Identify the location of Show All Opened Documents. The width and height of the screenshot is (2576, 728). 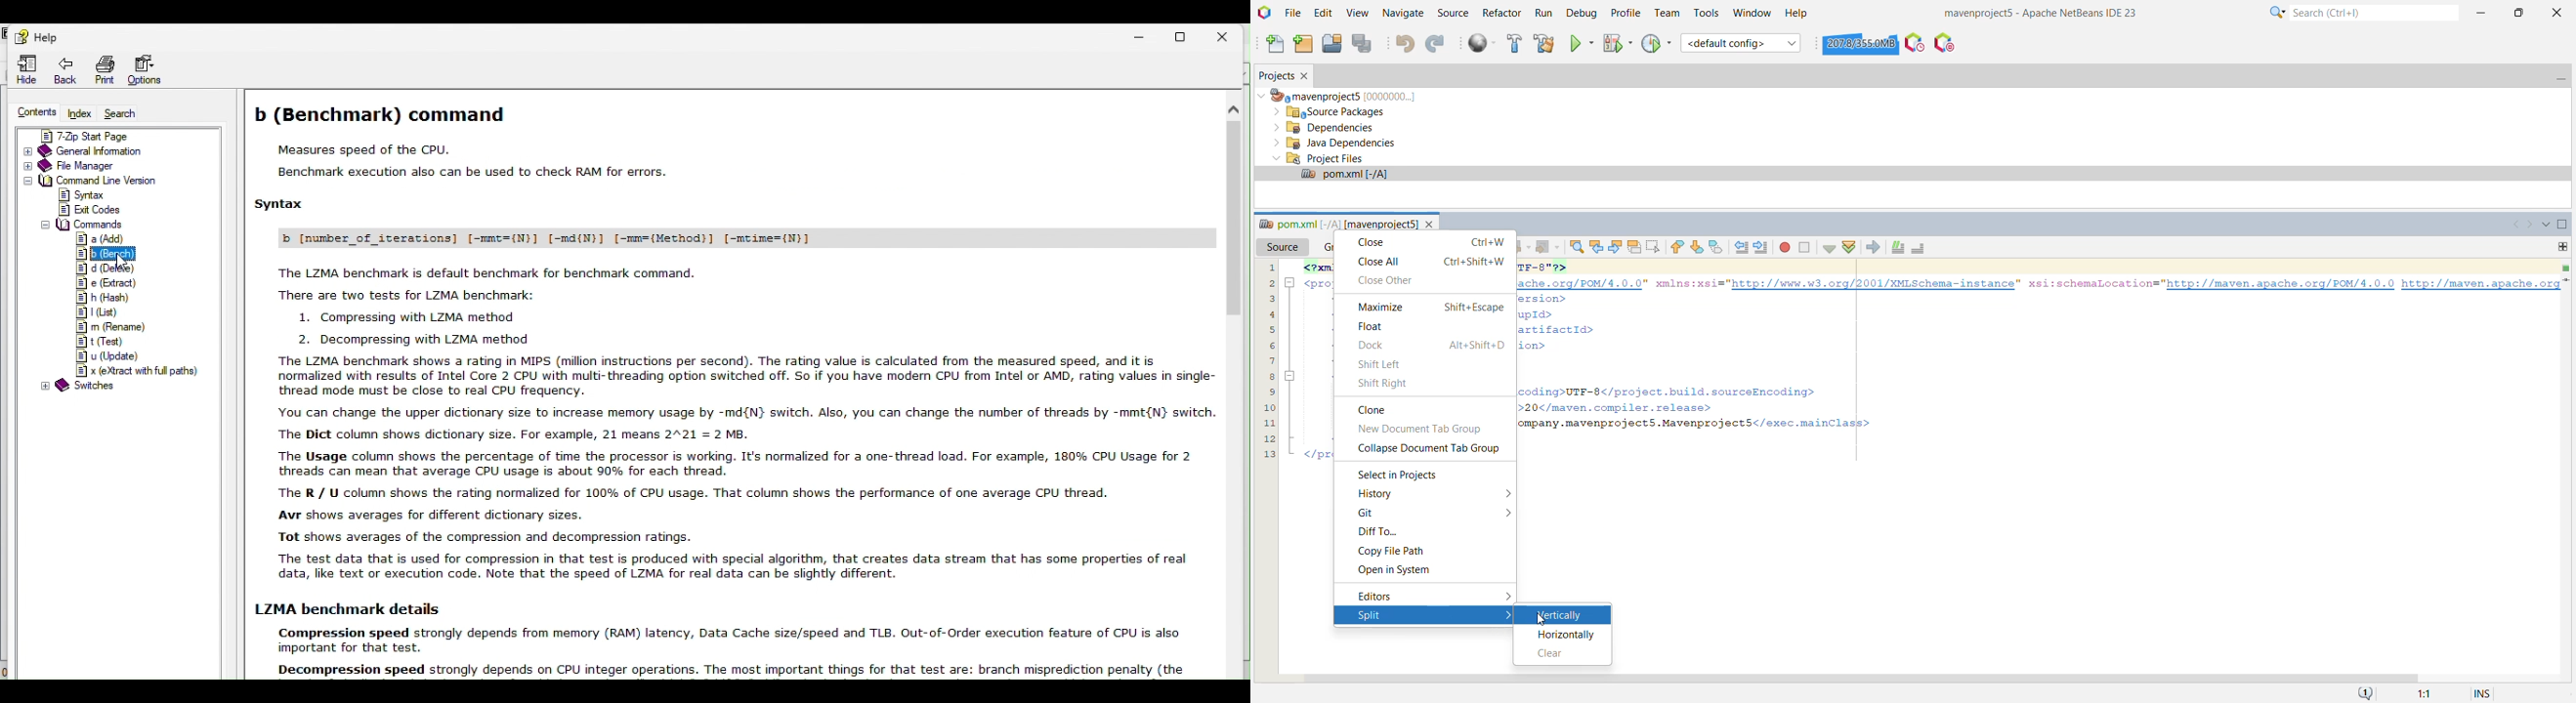
(2544, 224).